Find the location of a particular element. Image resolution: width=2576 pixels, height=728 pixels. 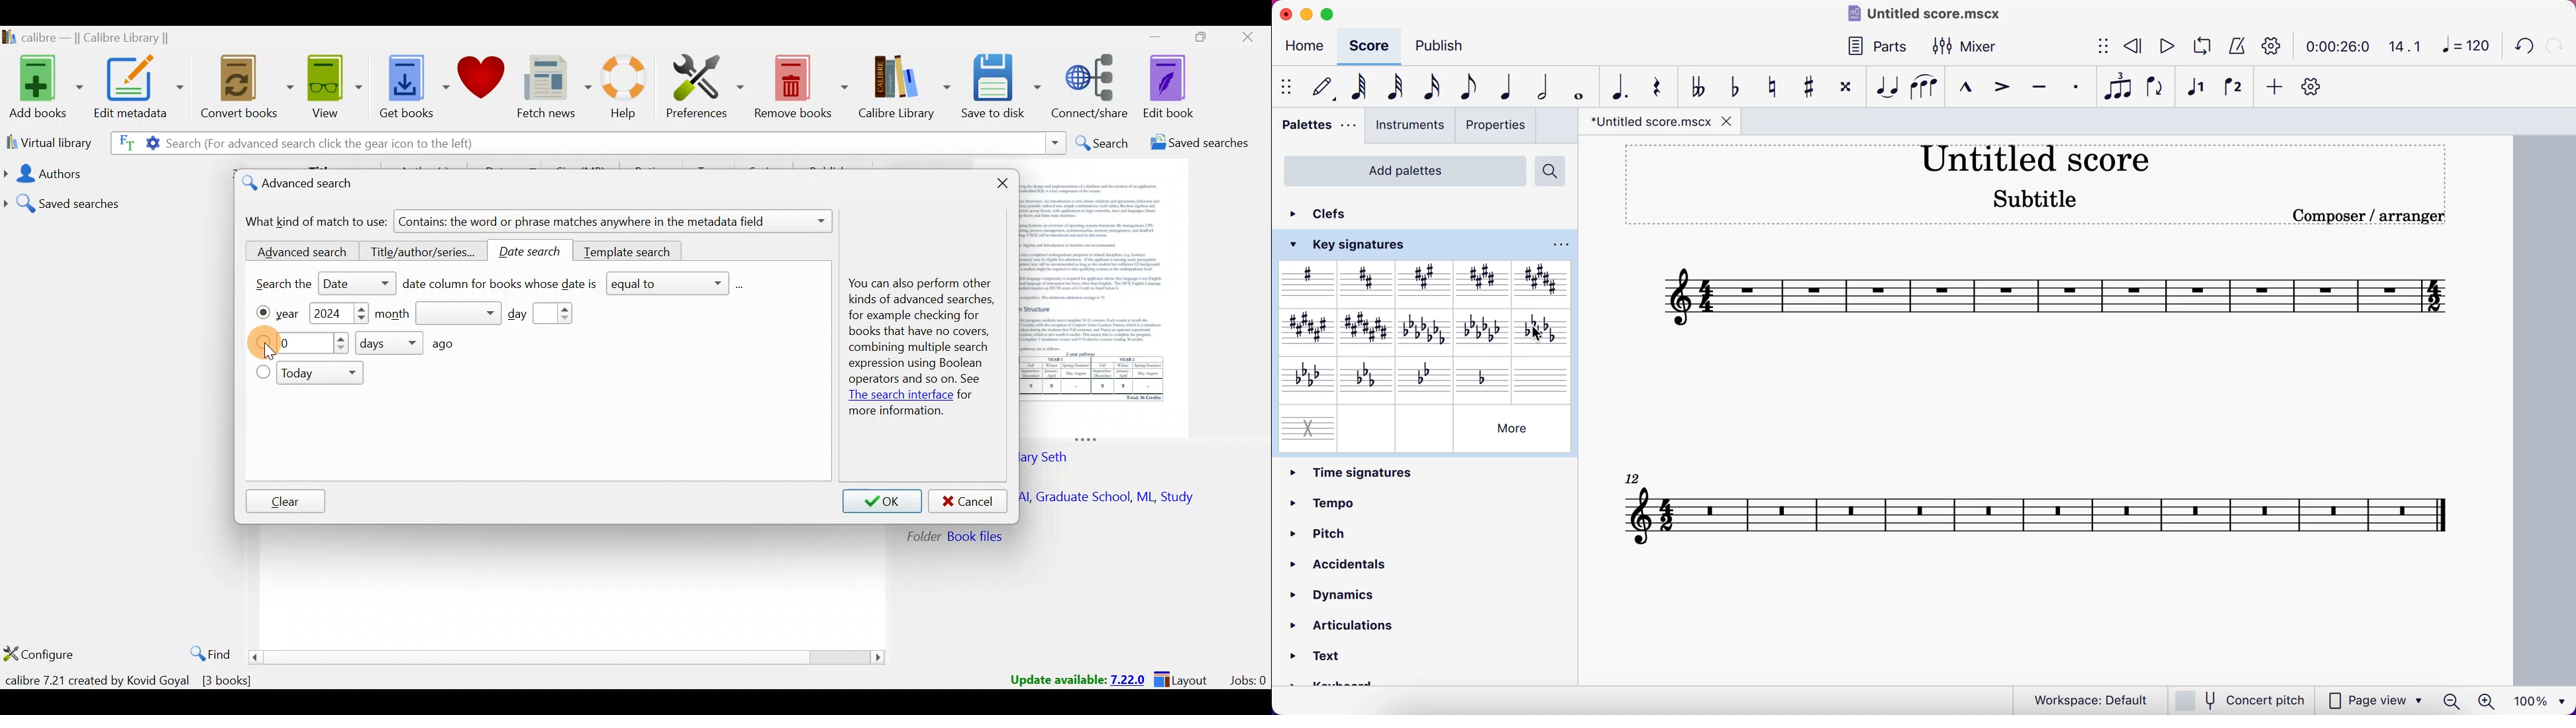

Maximize is located at coordinates (1195, 40).